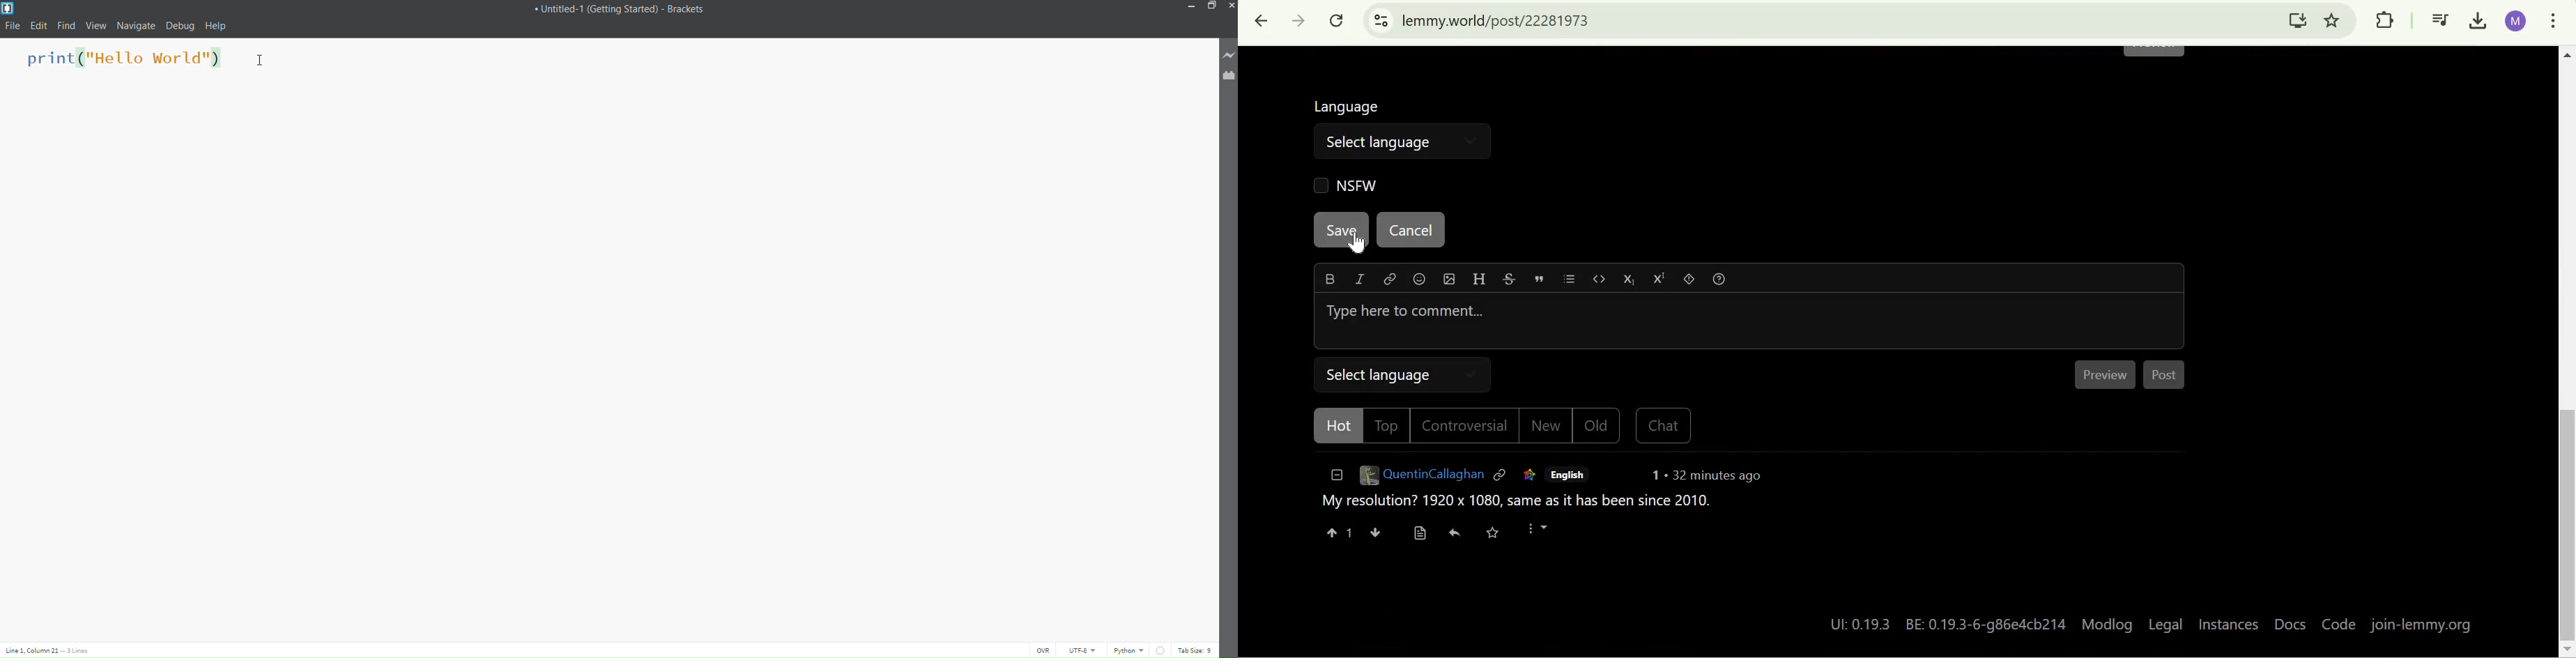  What do you see at coordinates (49, 650) in the screenshot?
I see `lines and columns` at bounding box center [49, 650].